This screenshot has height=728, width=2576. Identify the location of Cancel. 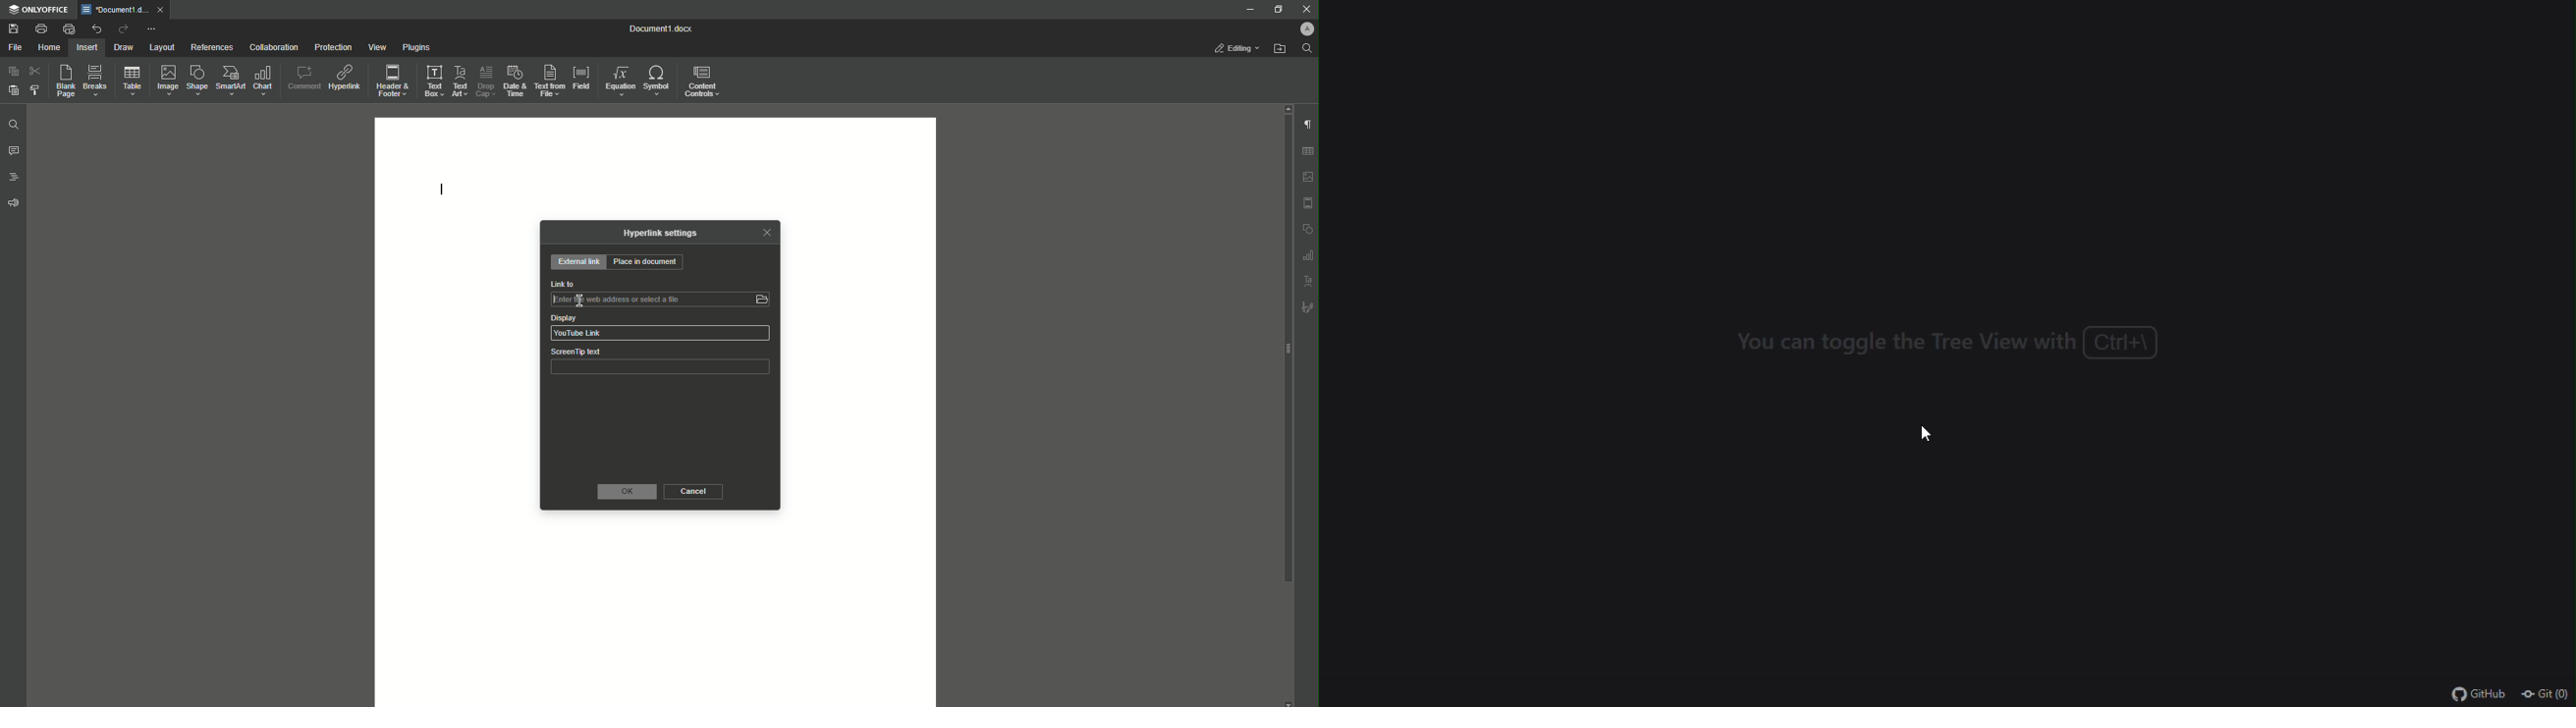
(697, 492).